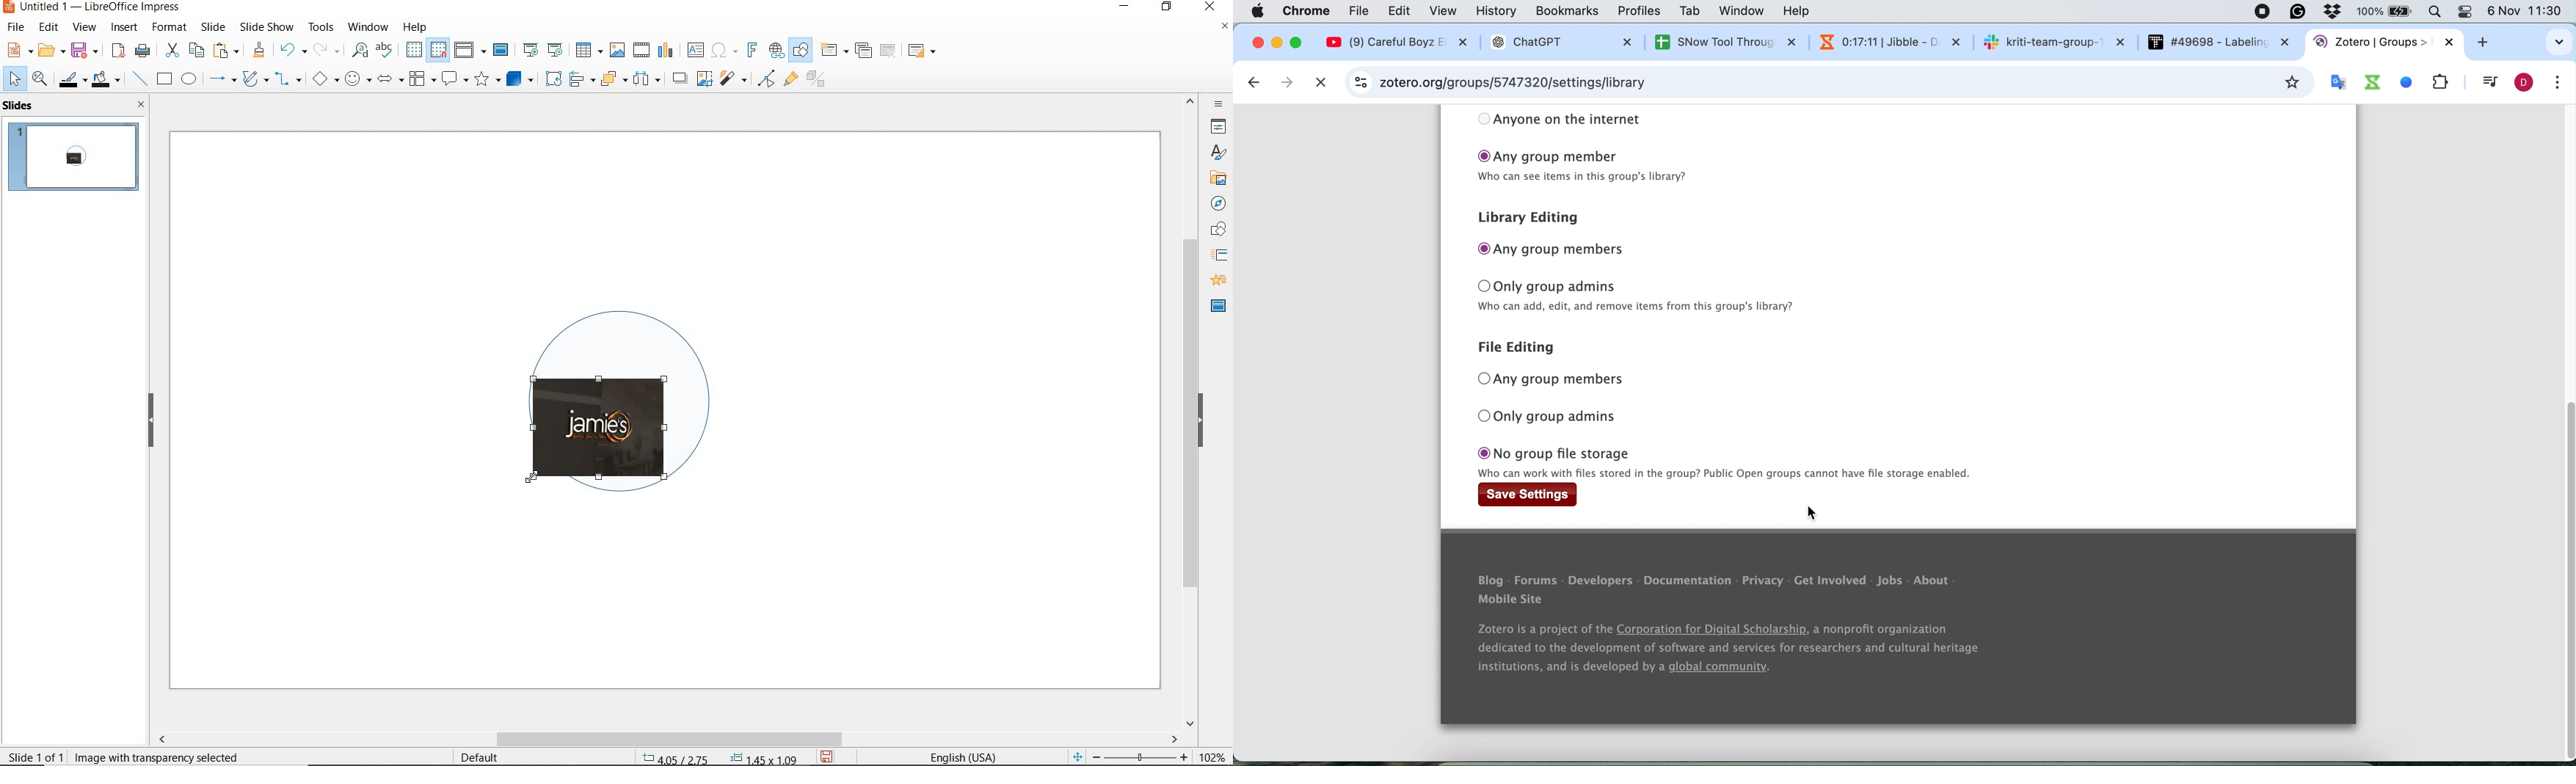 This screenshot has width=2576, height=784. What do you see at coordinates (1528, 83) in the screenshot?
I see `zotero.org/groups/5747320/hihello` at bounding box center [1528, 83].